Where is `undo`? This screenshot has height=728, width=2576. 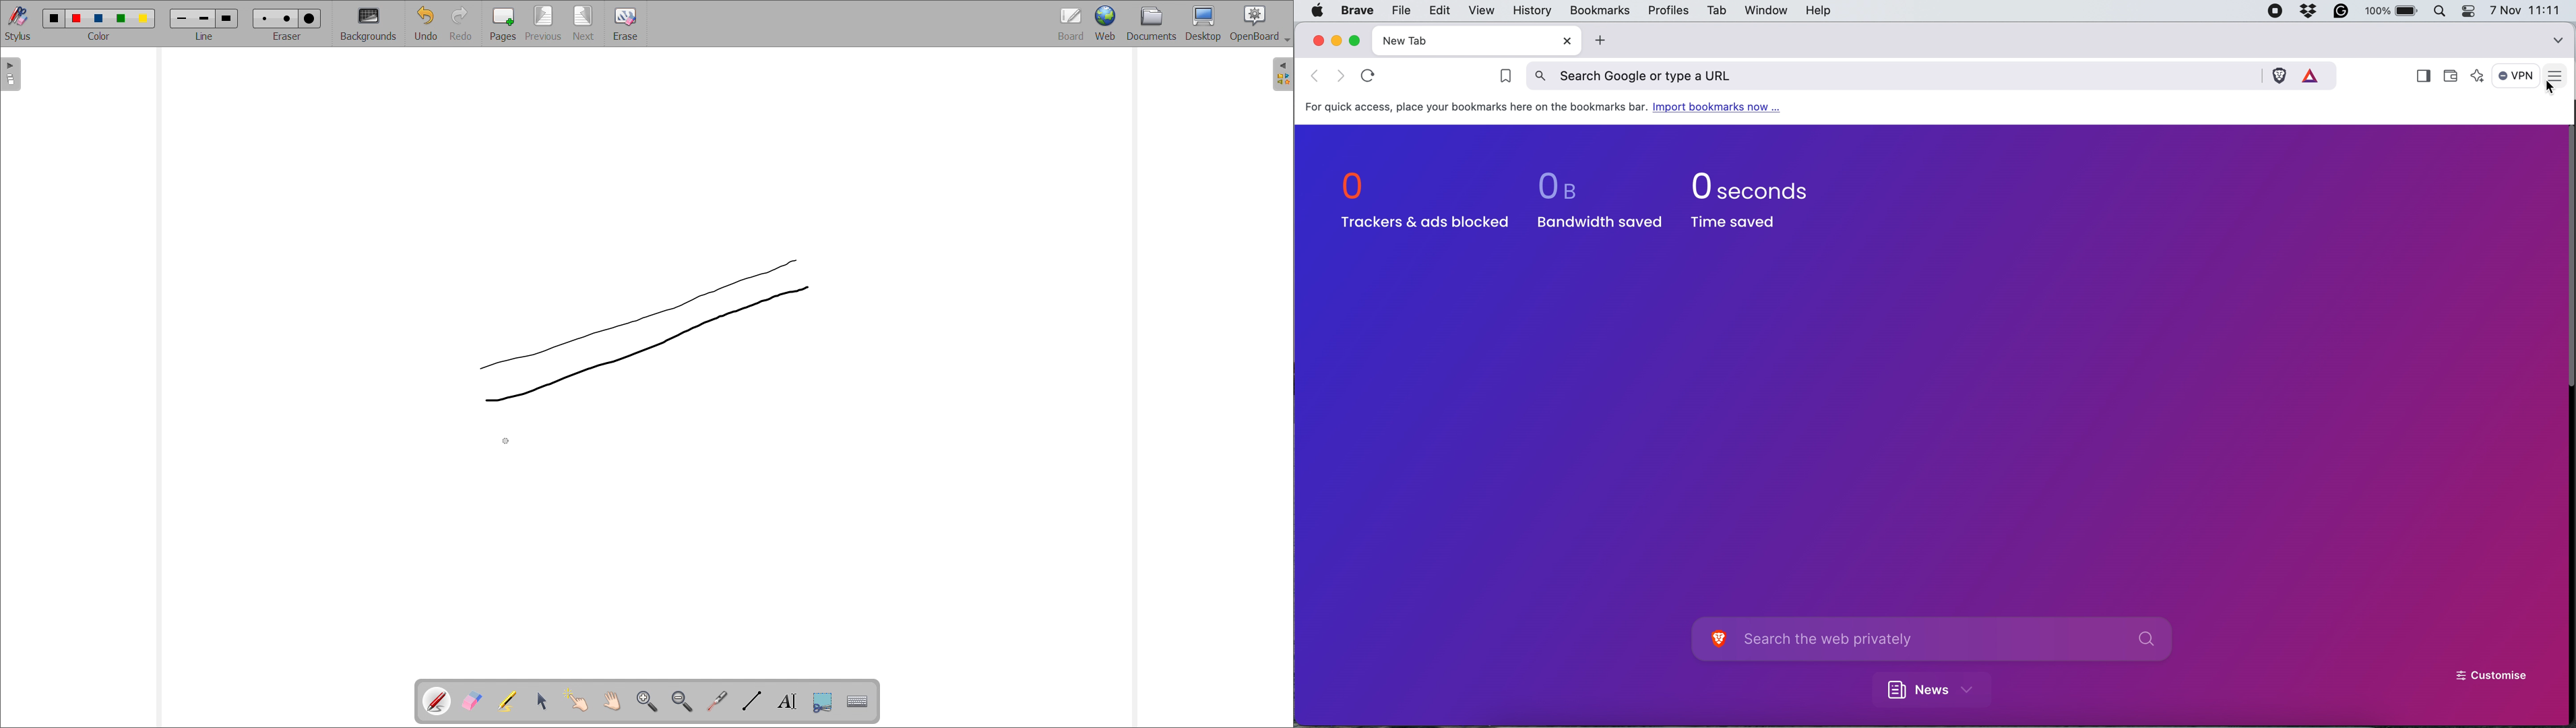 undo is located at coordinates (426, 23).